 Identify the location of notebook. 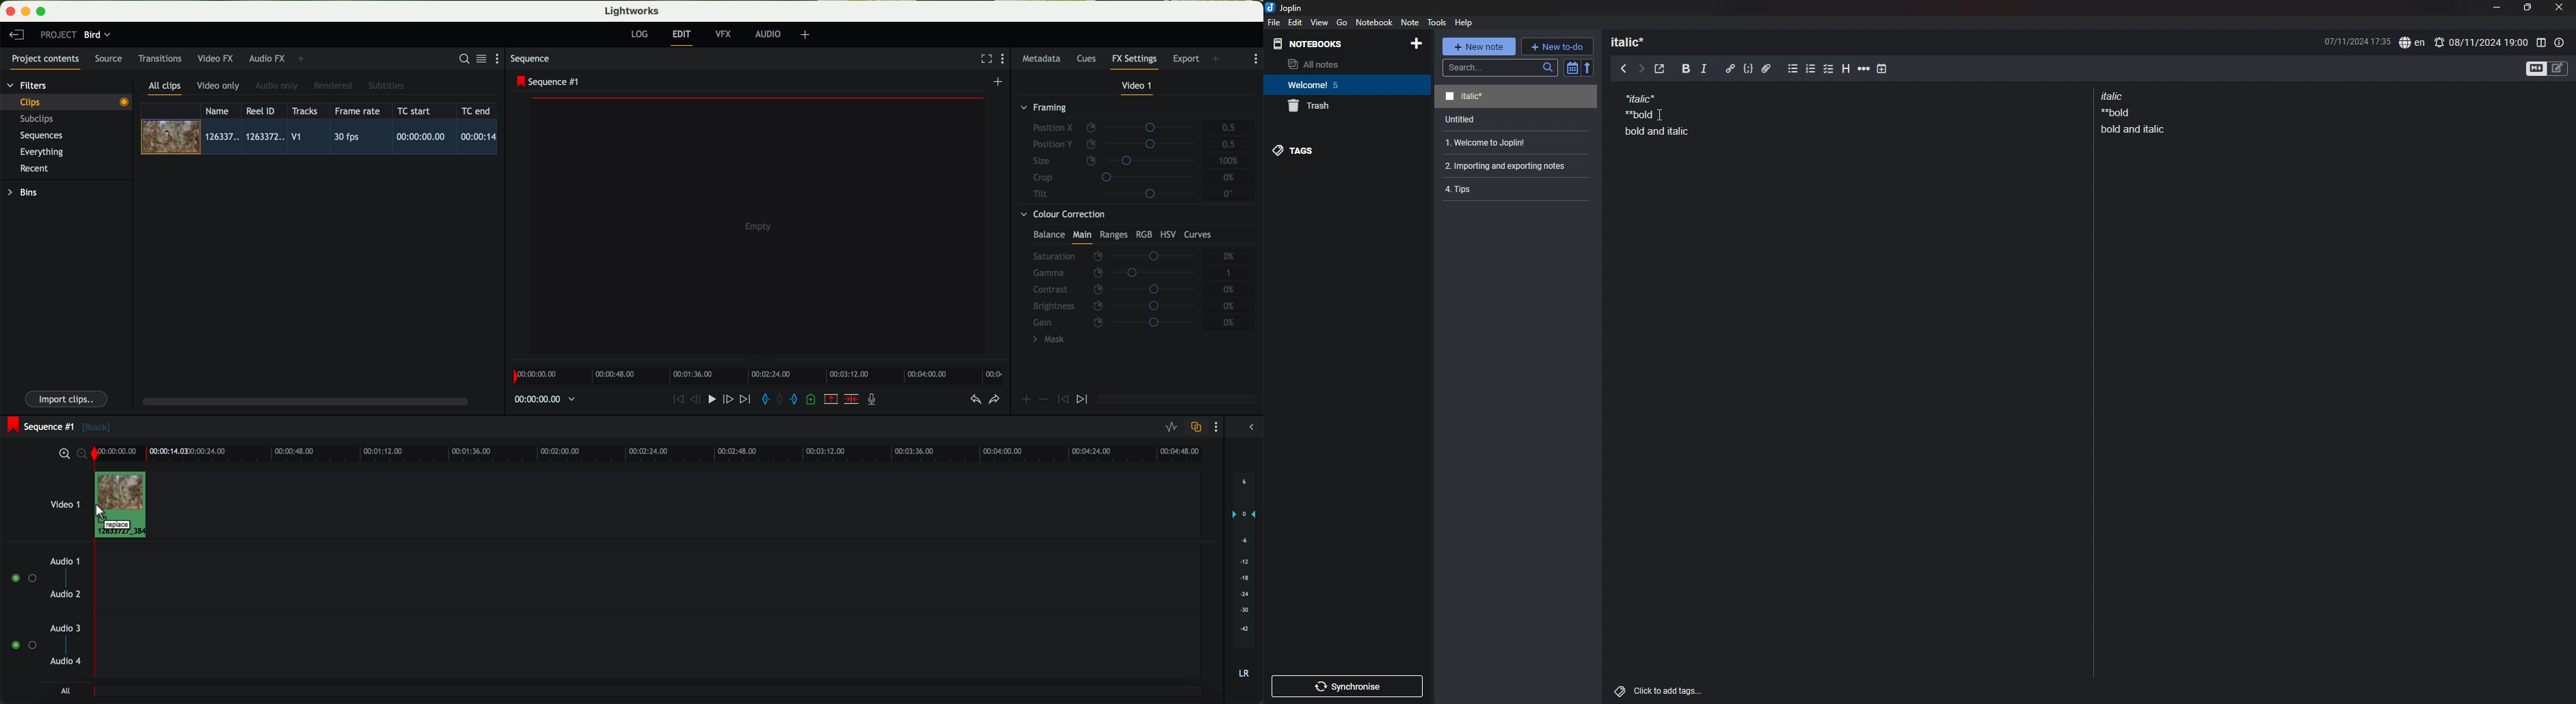
(1345, 85).